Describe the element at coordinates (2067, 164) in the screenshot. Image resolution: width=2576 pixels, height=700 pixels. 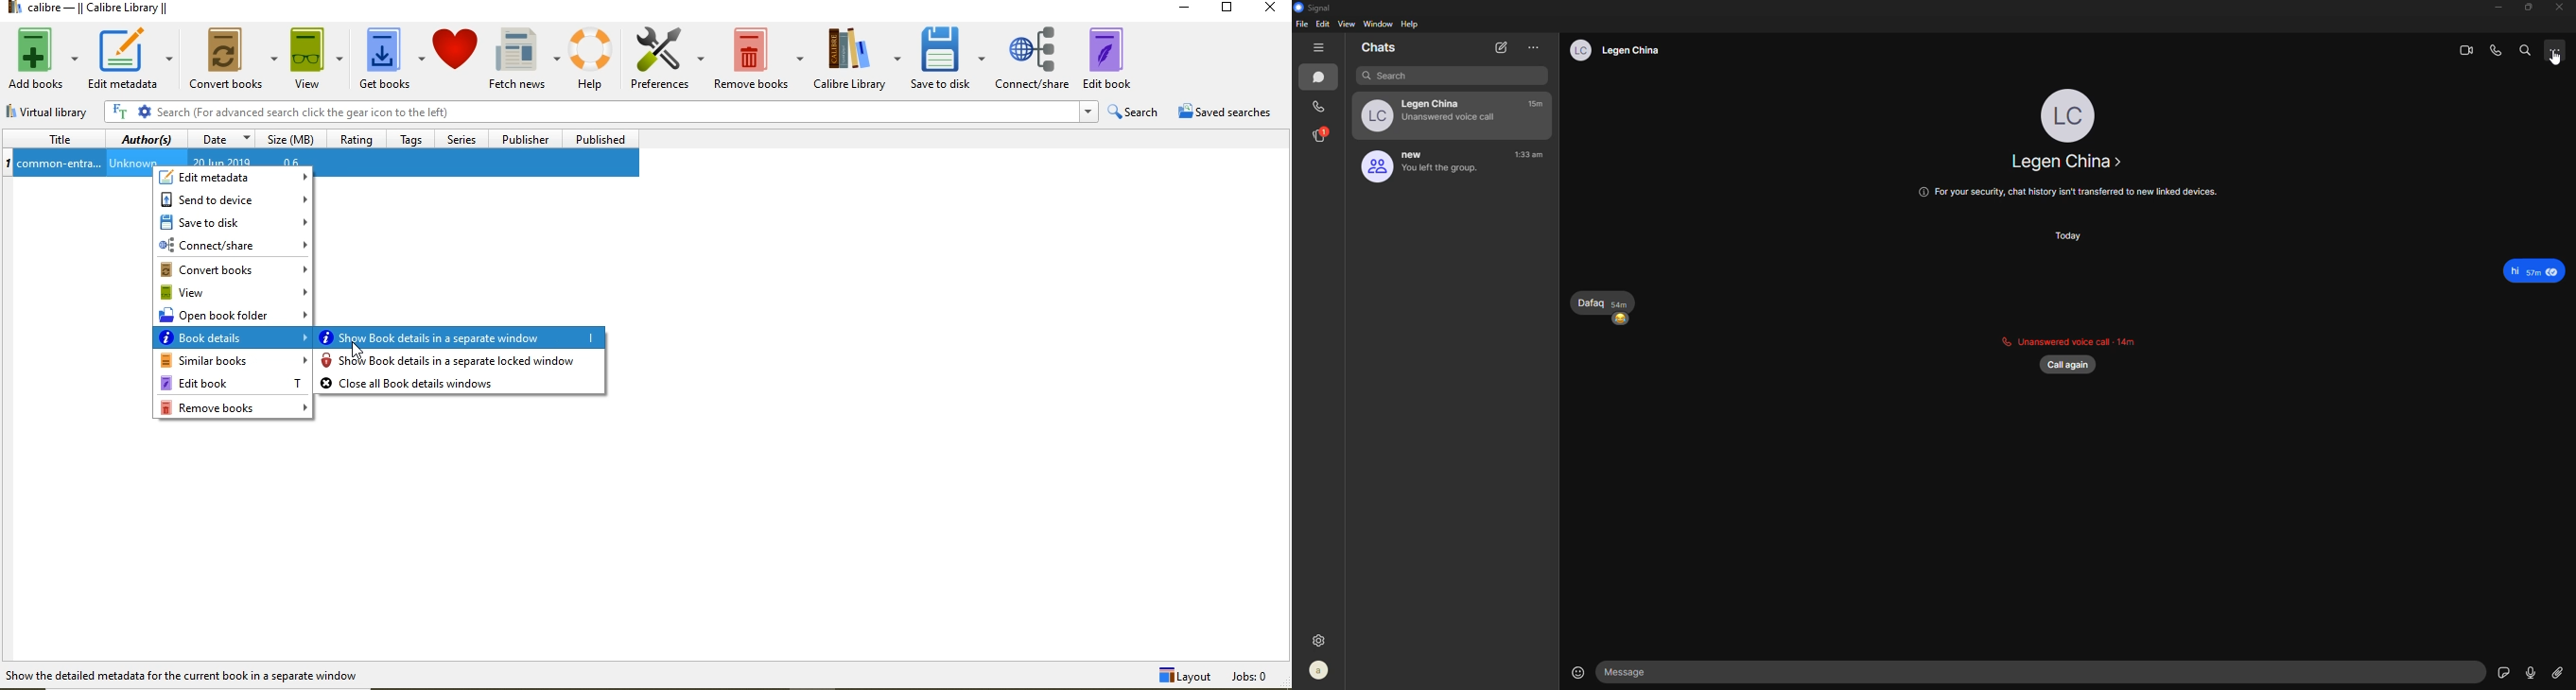
I see `contact` at that location.